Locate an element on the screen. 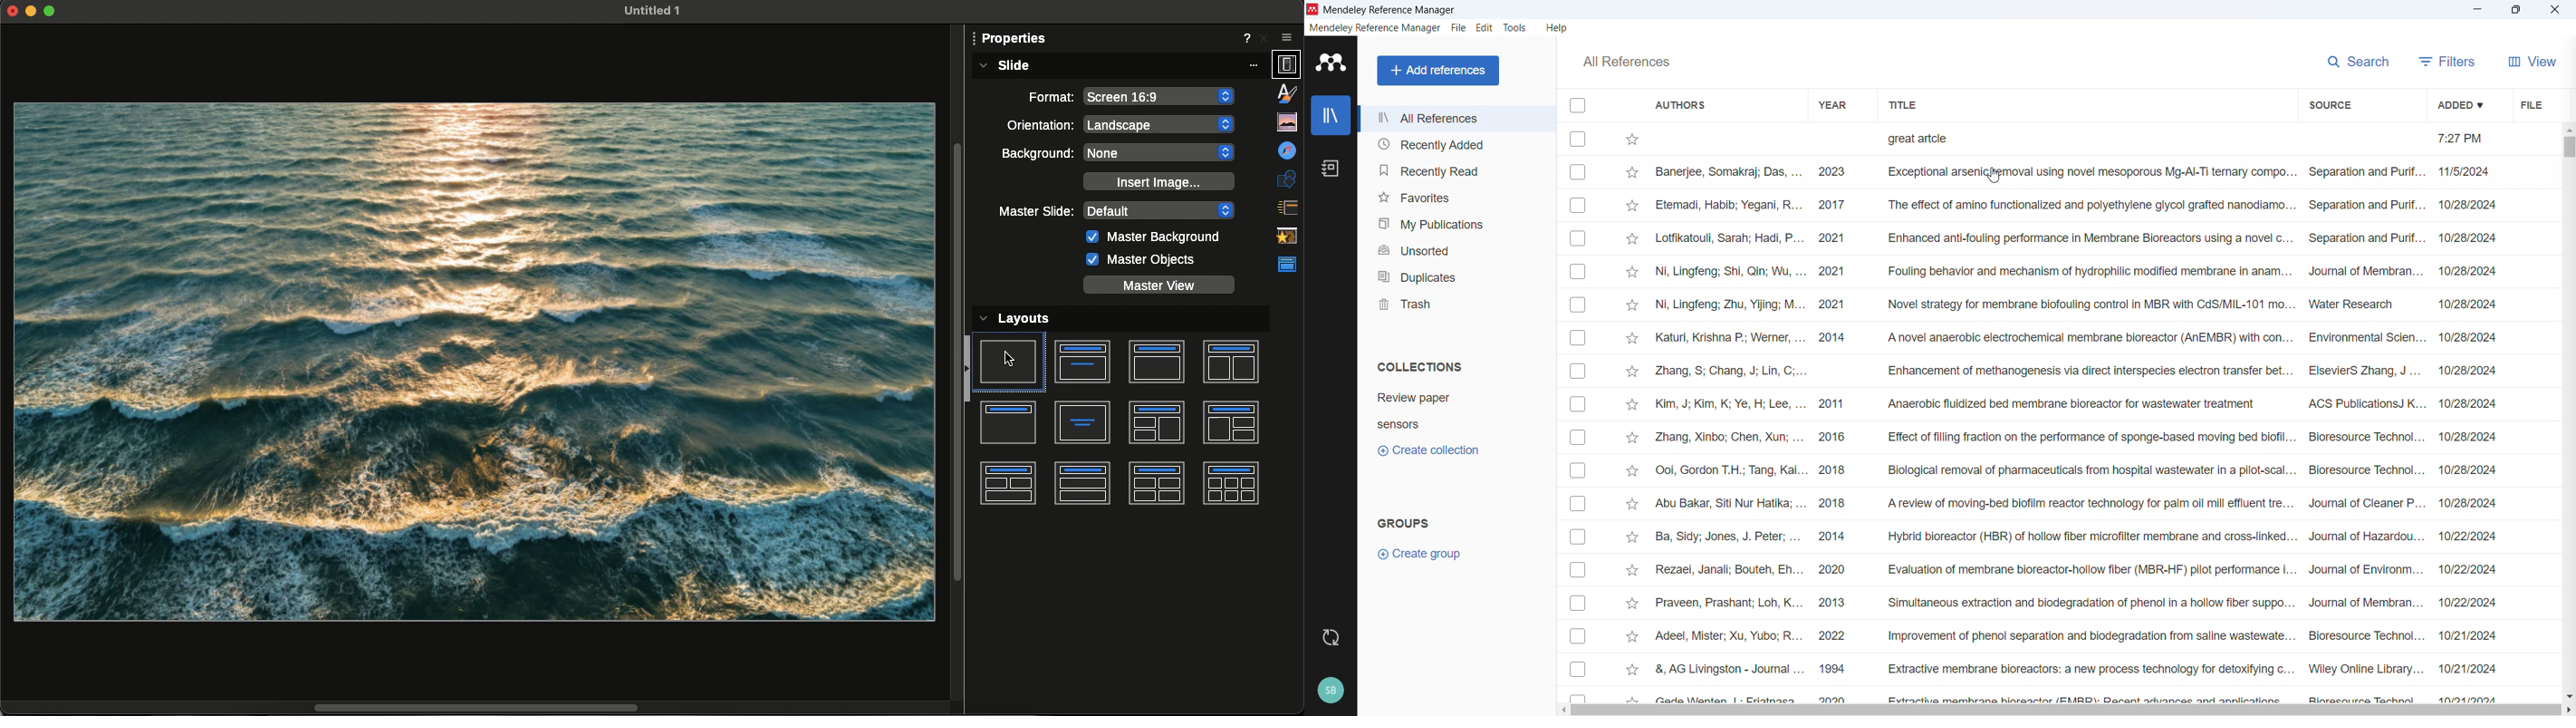  notebook is located at coordinates (1330, 168).